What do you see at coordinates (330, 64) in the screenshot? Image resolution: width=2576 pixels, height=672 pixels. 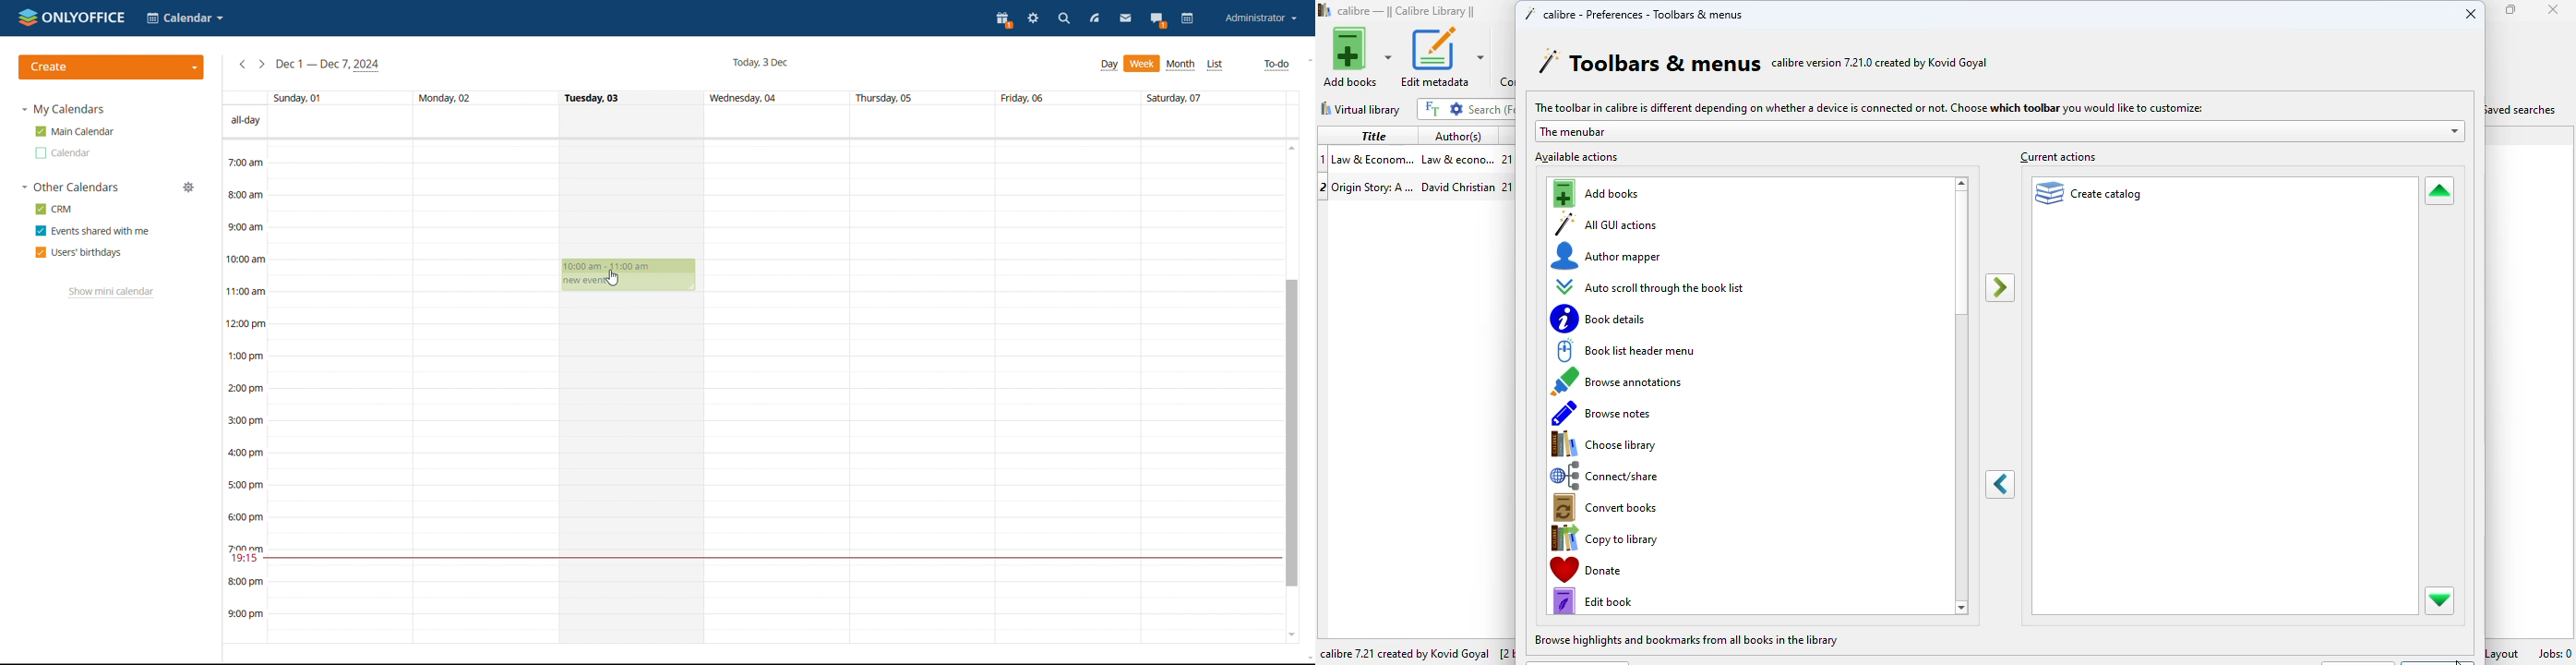 I see `Dec 1 — Dec 7, 2024` at bounding box center [330, 64].